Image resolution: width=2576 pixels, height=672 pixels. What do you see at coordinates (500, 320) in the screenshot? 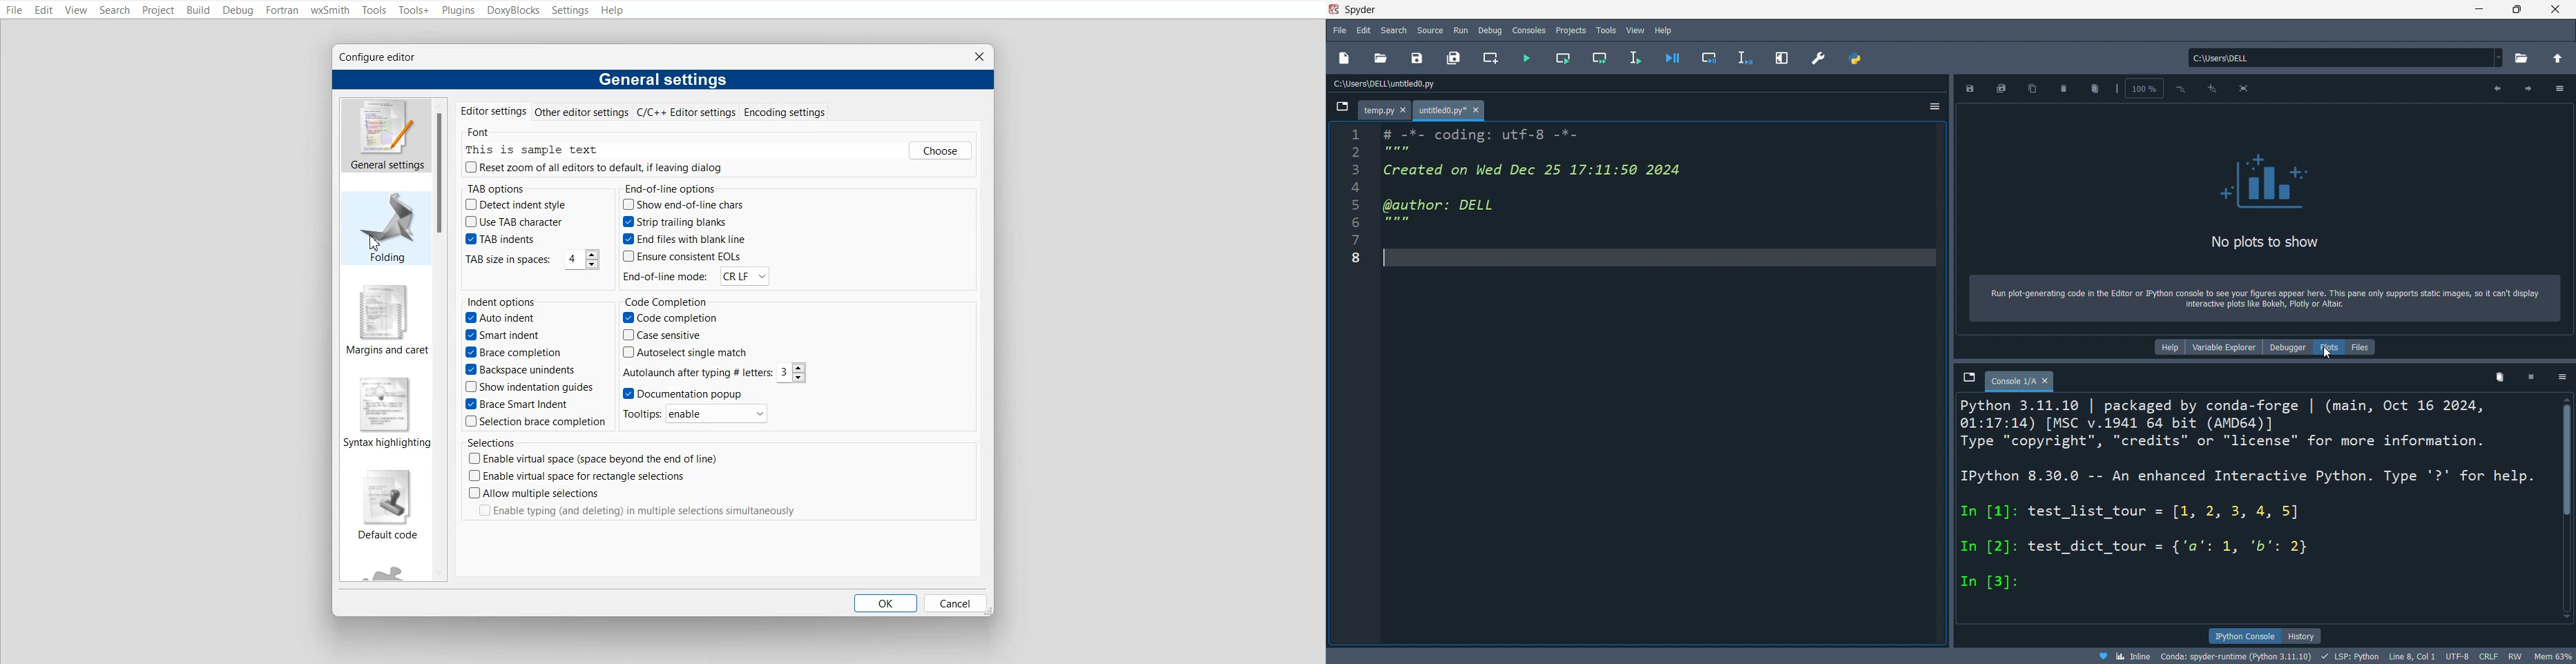
I see `Auto indent` at bounding box center [500, 320].